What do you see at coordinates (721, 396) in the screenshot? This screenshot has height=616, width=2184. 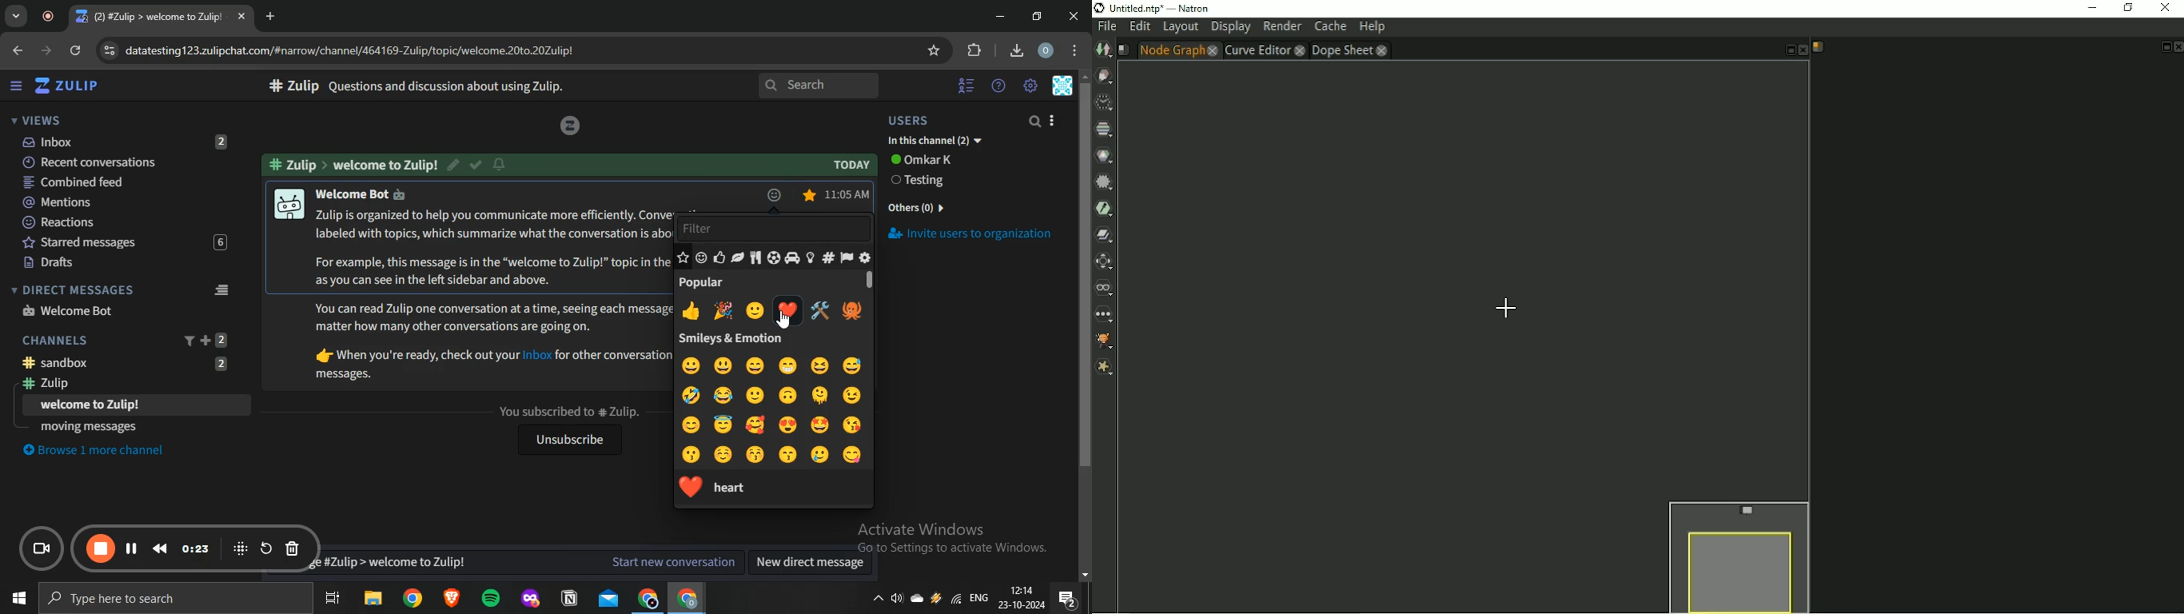 I see `joy` at bounding box center [721, 396].